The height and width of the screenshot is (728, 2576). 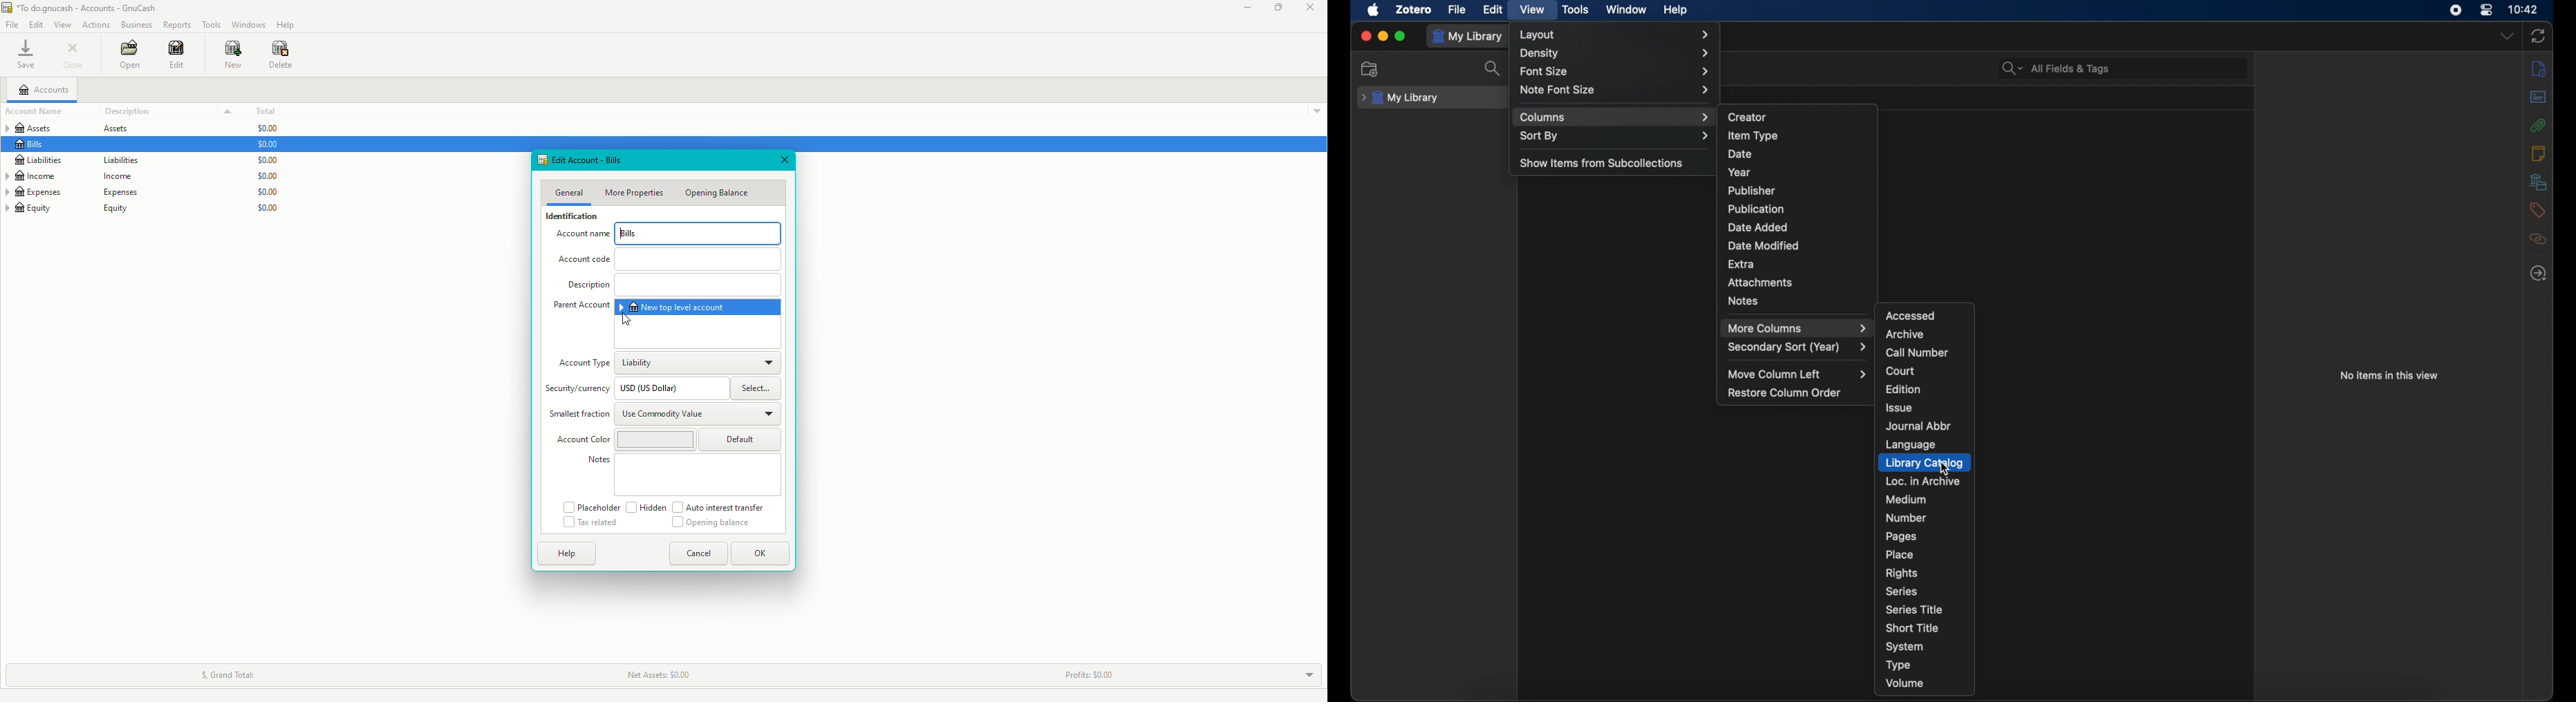 What do you see at coordinates (2538, 210) in the screenshot?
I see `tags` at bounding box center [2538, 210].